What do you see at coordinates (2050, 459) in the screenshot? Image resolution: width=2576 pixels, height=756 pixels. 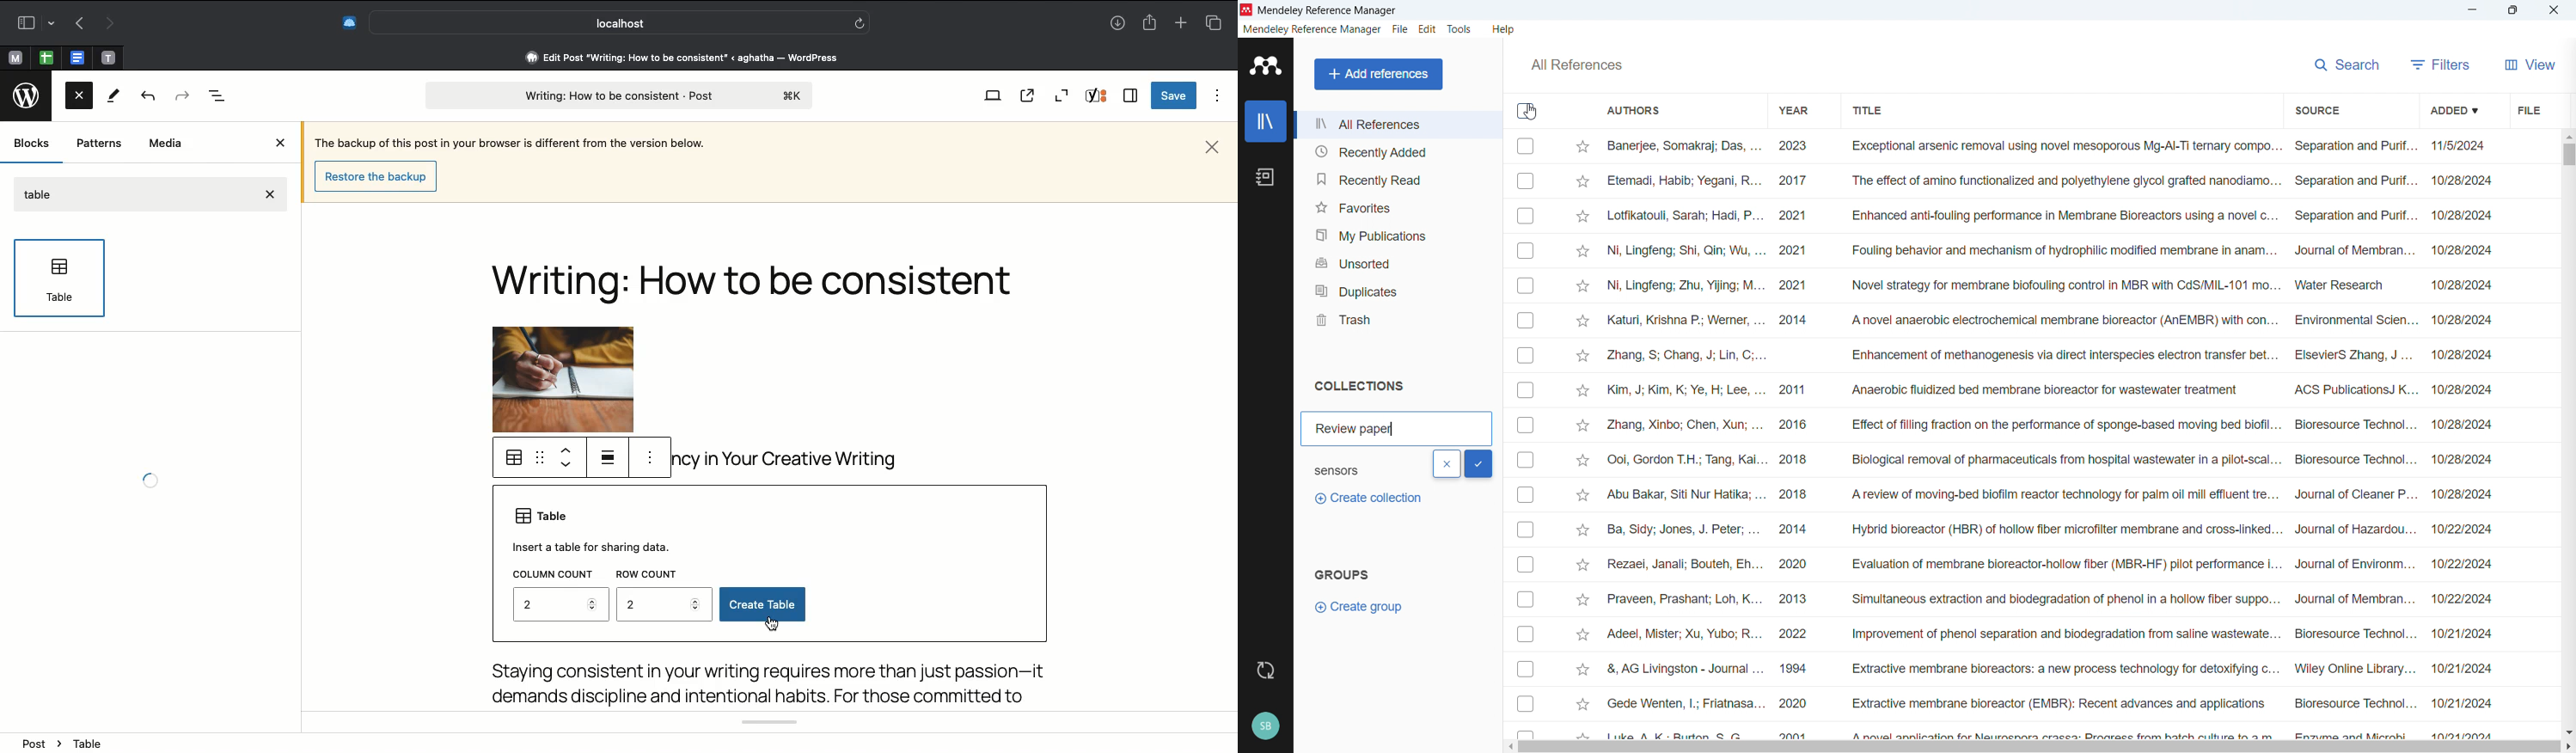 I see `Ooi, Gordon T.H.; Tang, Kai... 2018 Biological removal of pharmaceuticals from hospital wastewater in a pilot-scal... Bioresource Technol... 10/28/2024` at bounding box center [2050, 459].